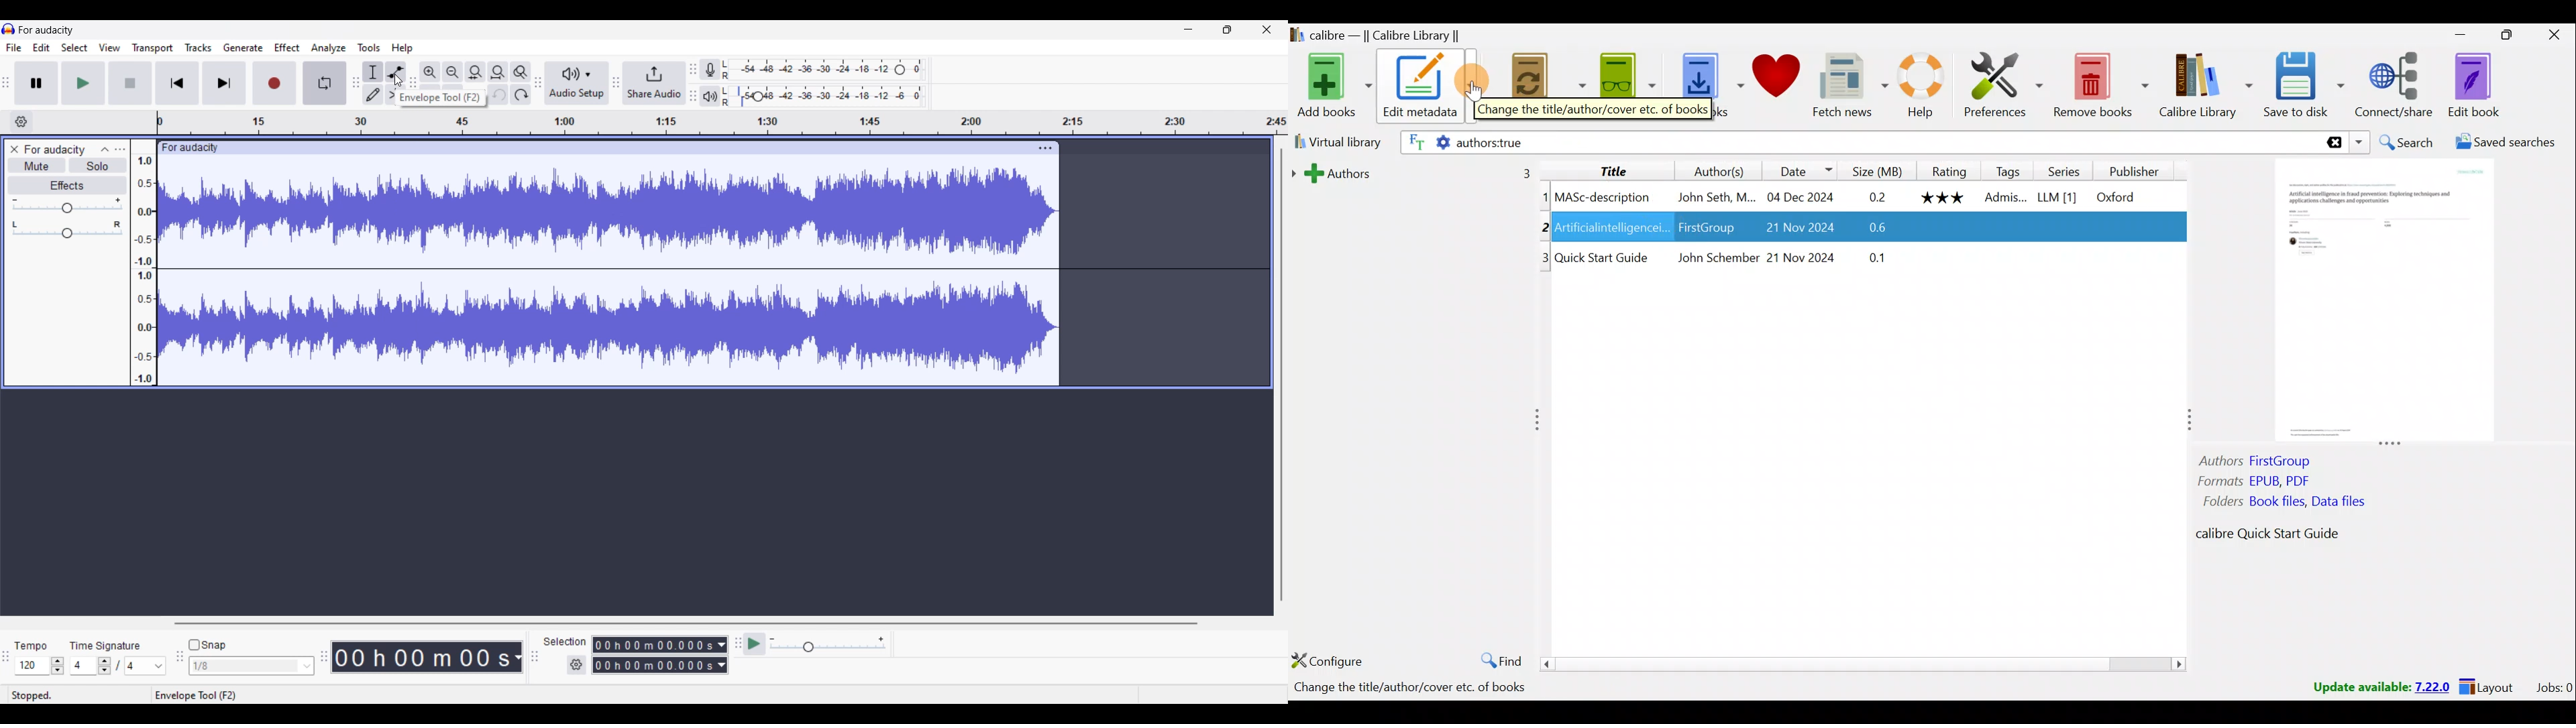  Describe the element at coordinates (36, 165) in the screenshot. I see `Mute` at that location.